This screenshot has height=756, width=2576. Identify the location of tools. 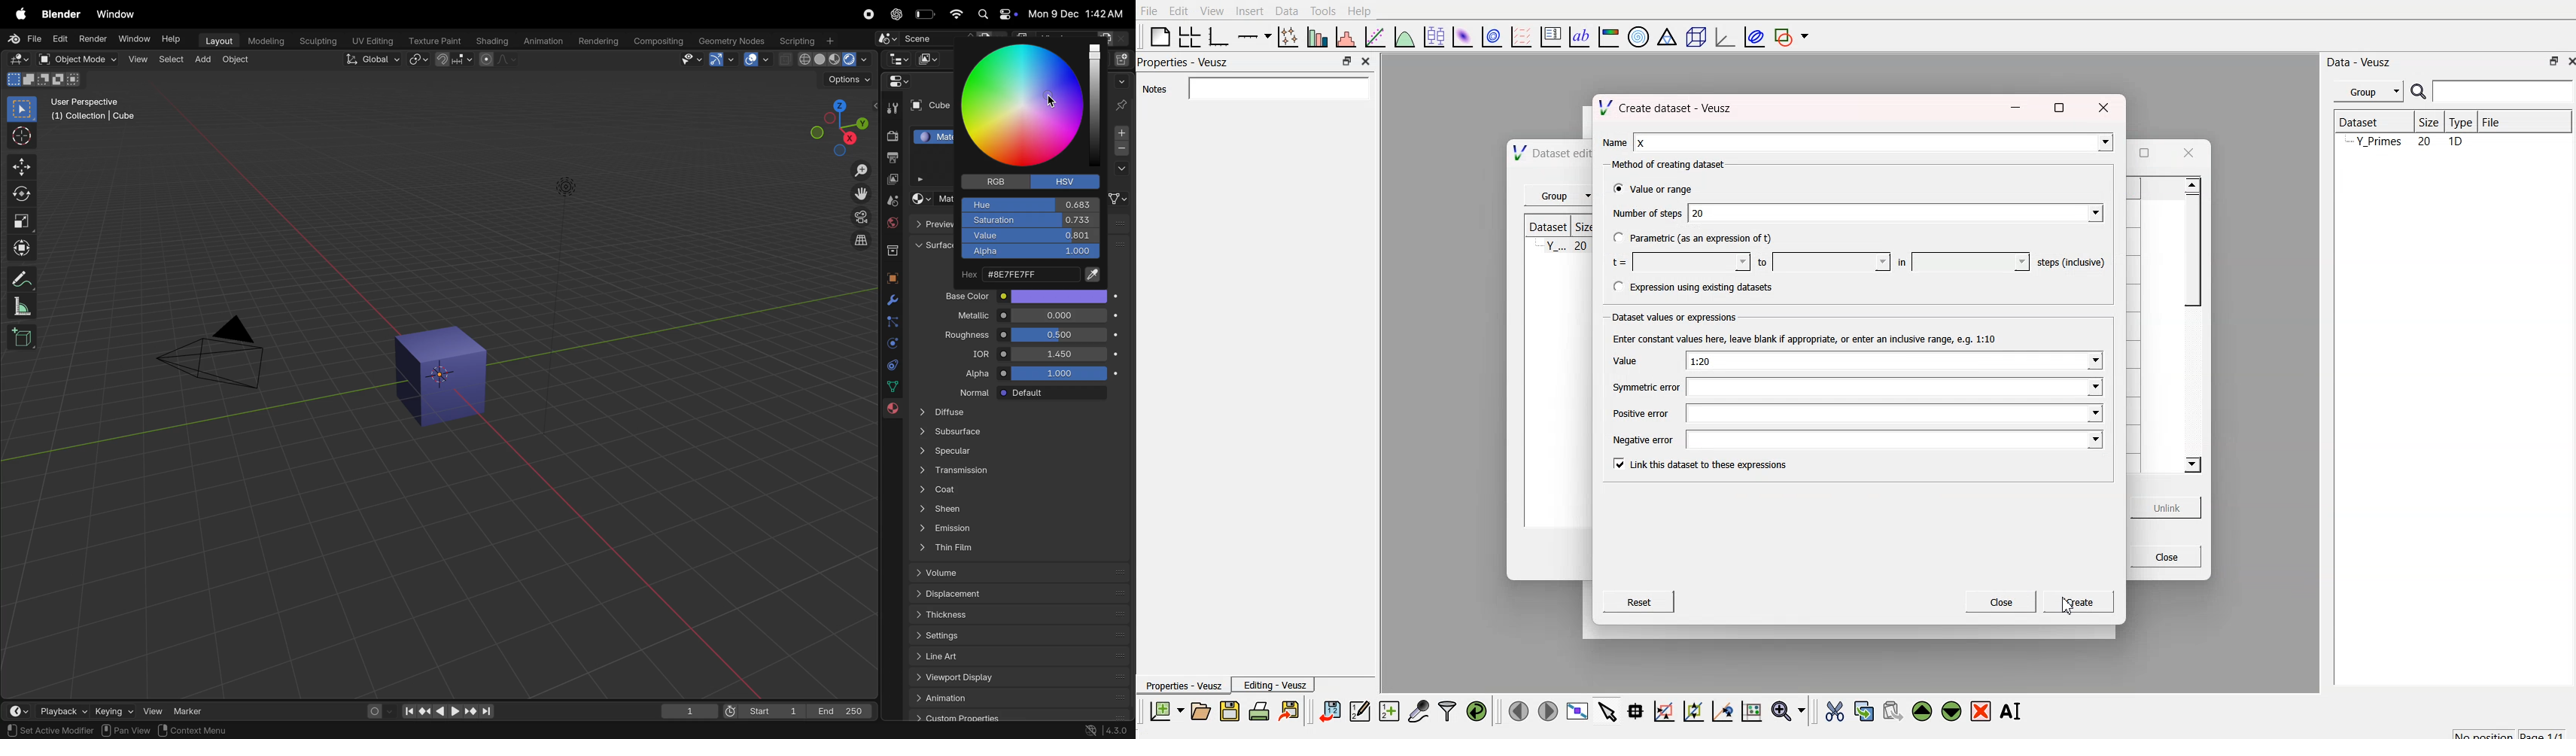
(892, 107).